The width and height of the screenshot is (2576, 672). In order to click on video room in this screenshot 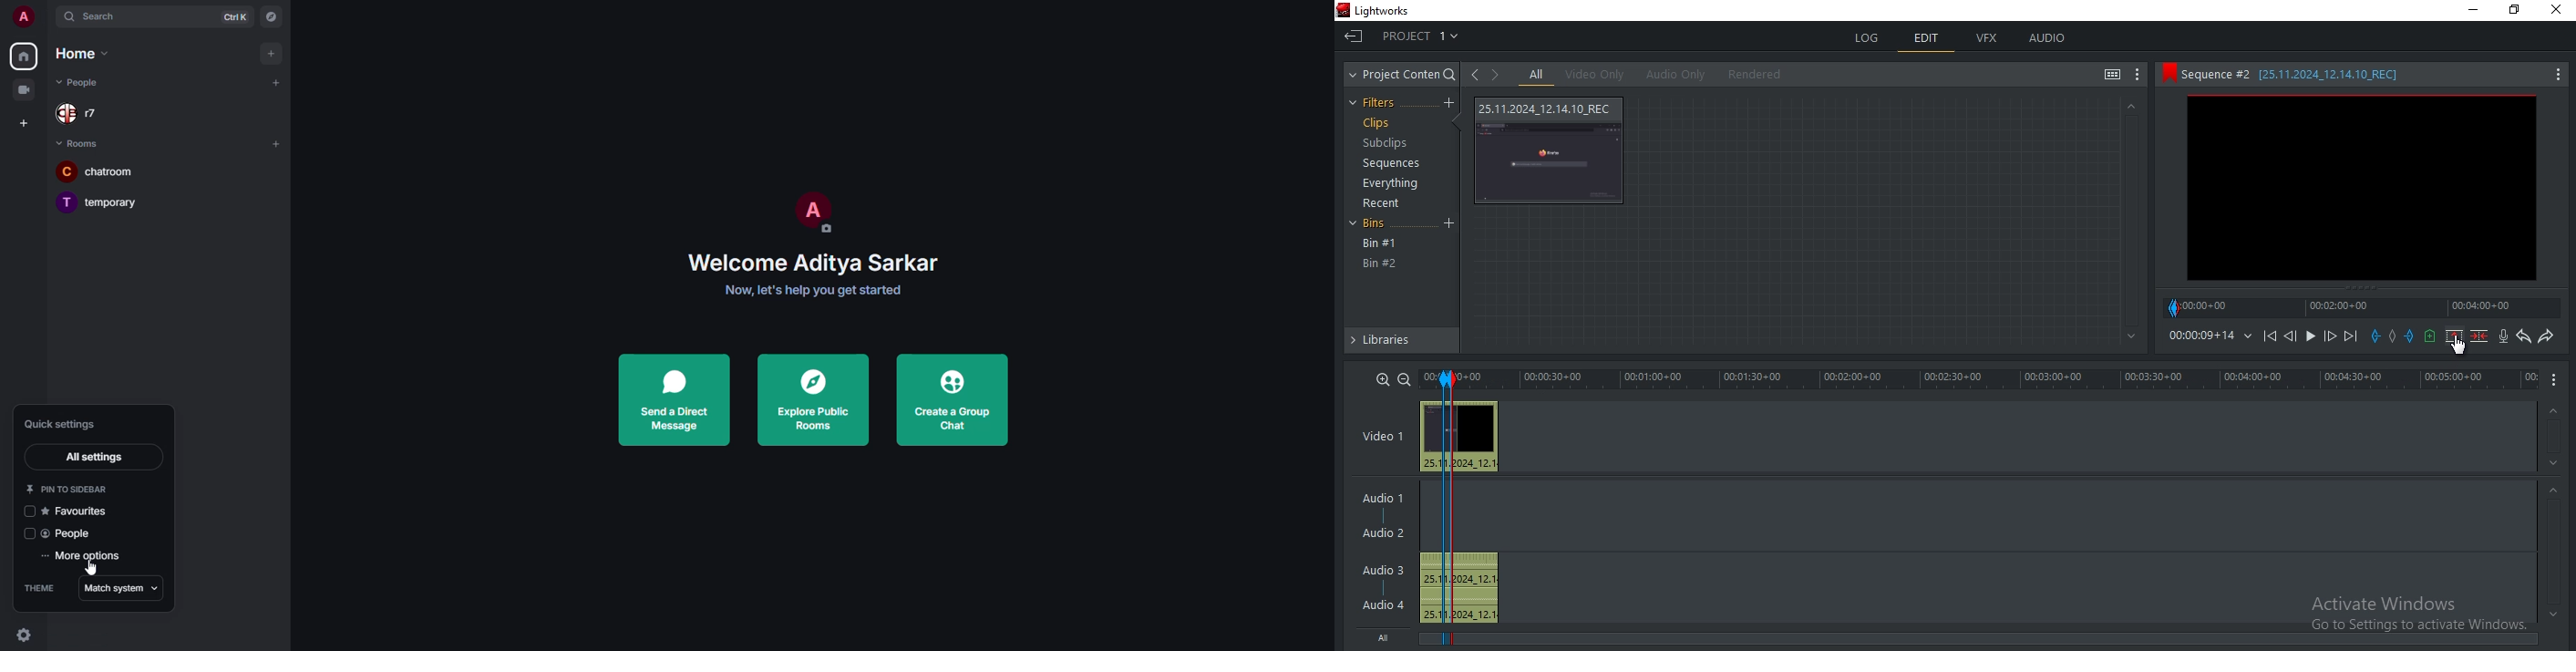, I will do `click(24, 89)`.